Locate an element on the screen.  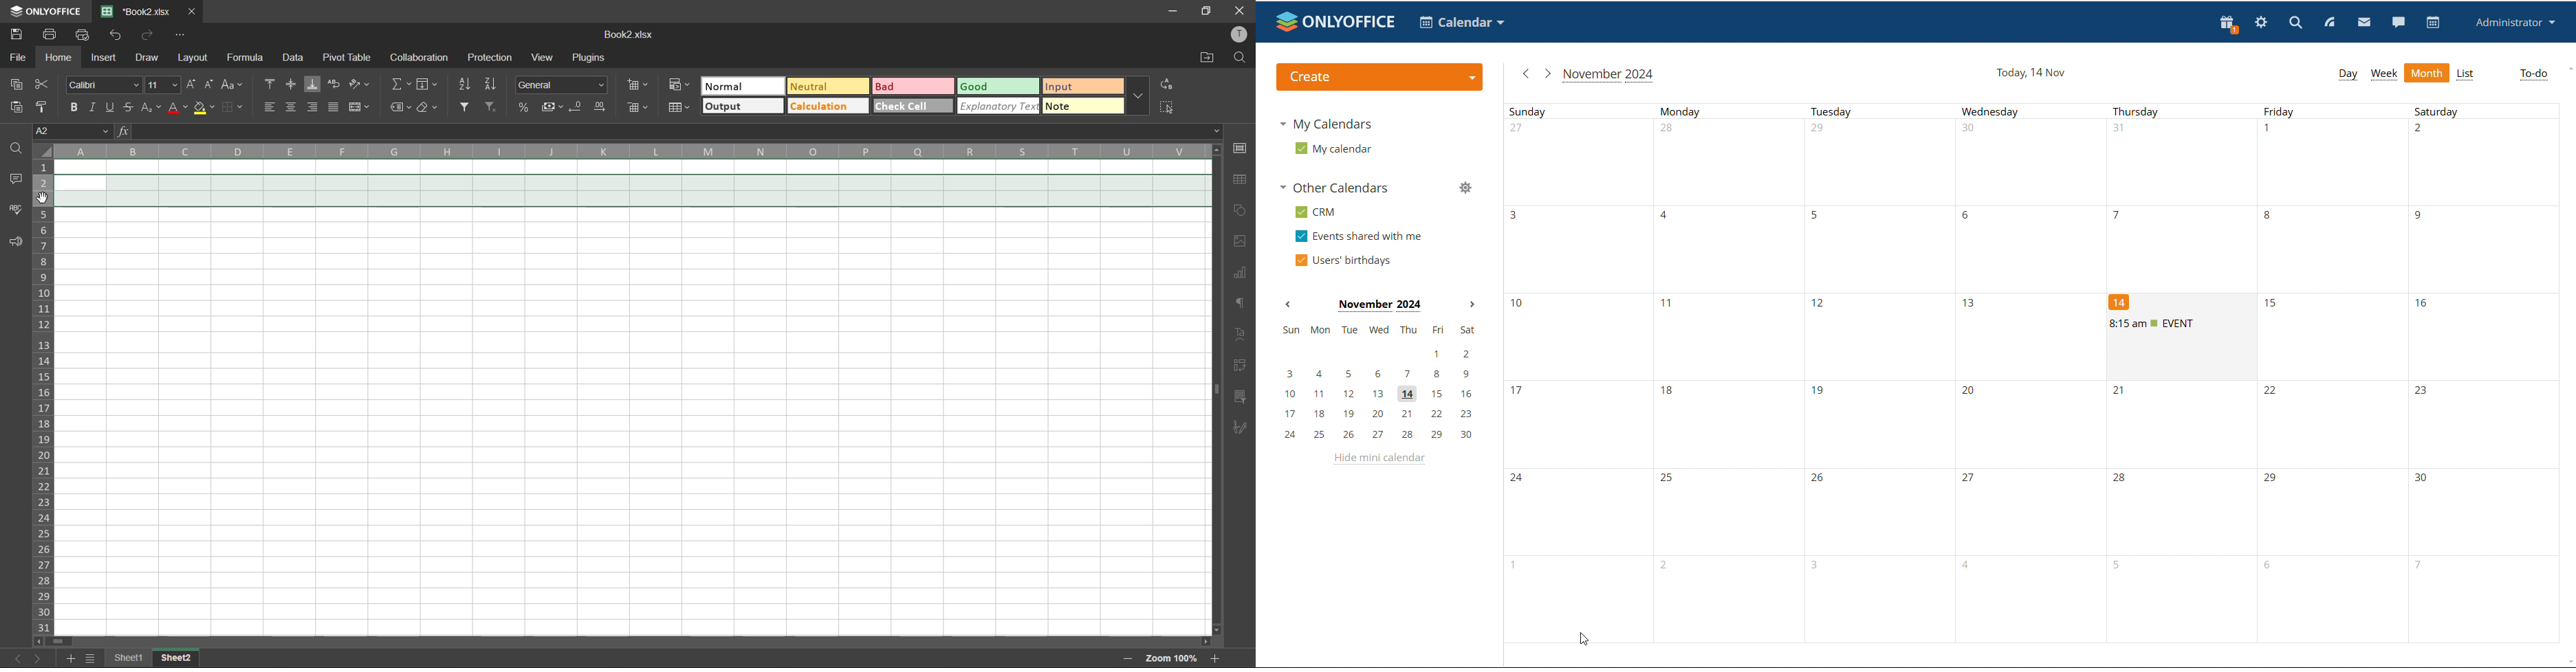
sheet 13 is located at coordinates (177, 657).